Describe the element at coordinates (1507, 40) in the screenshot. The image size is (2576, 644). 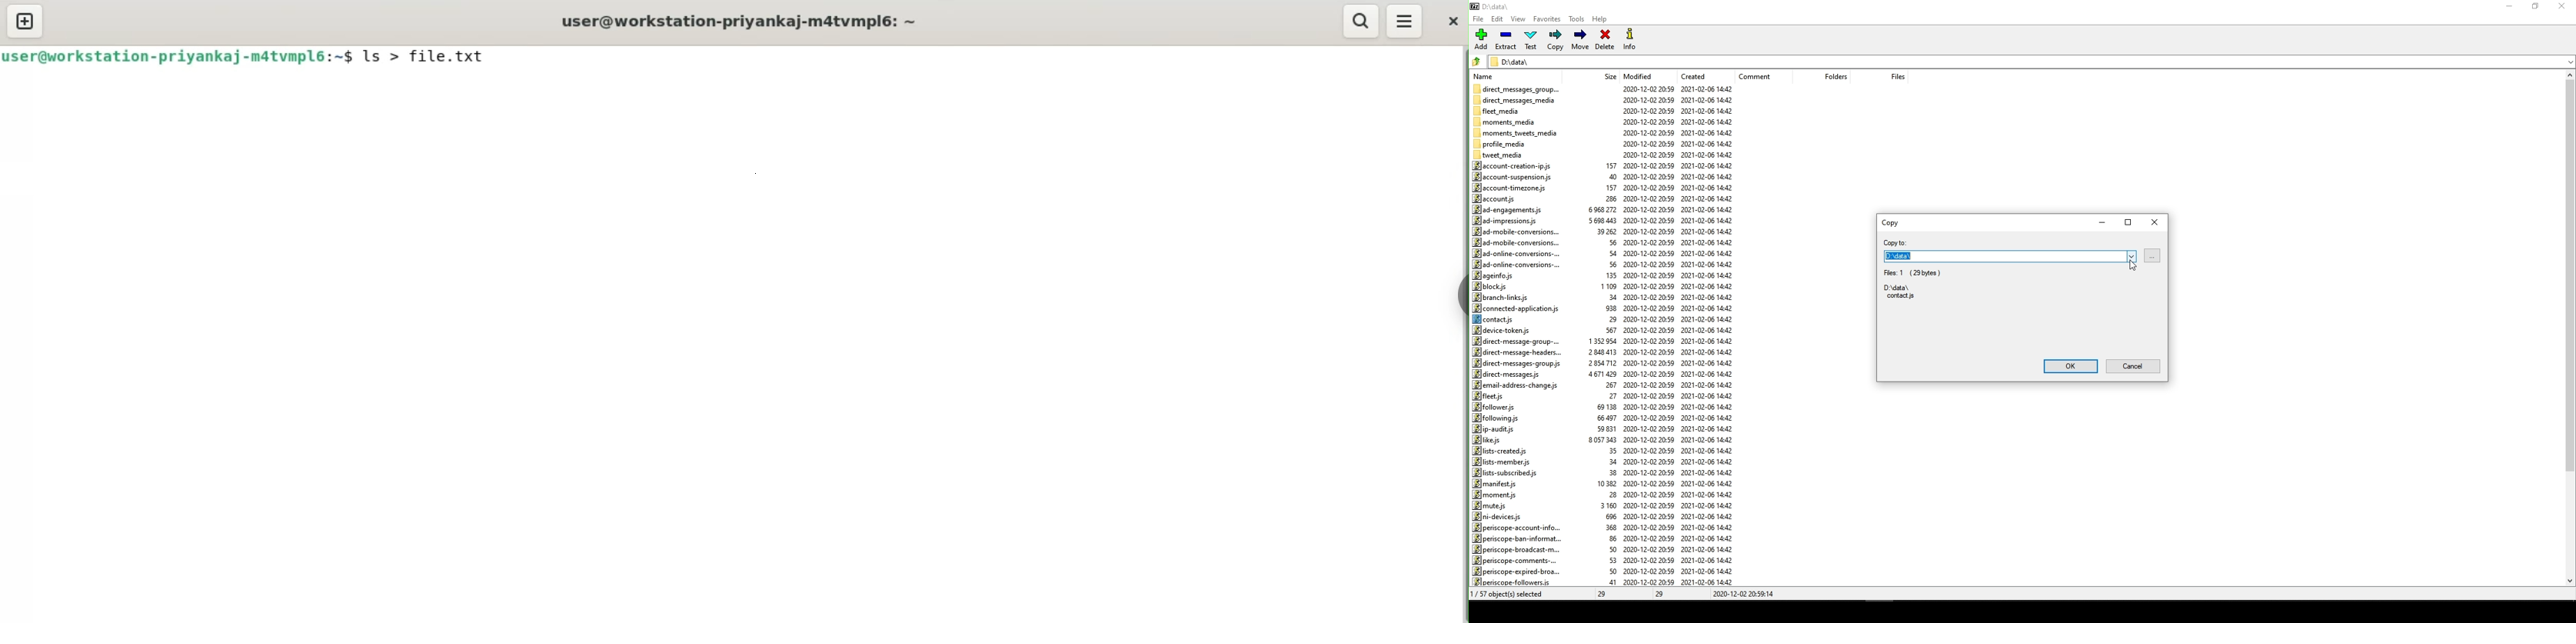
I see `Extract` at that location.